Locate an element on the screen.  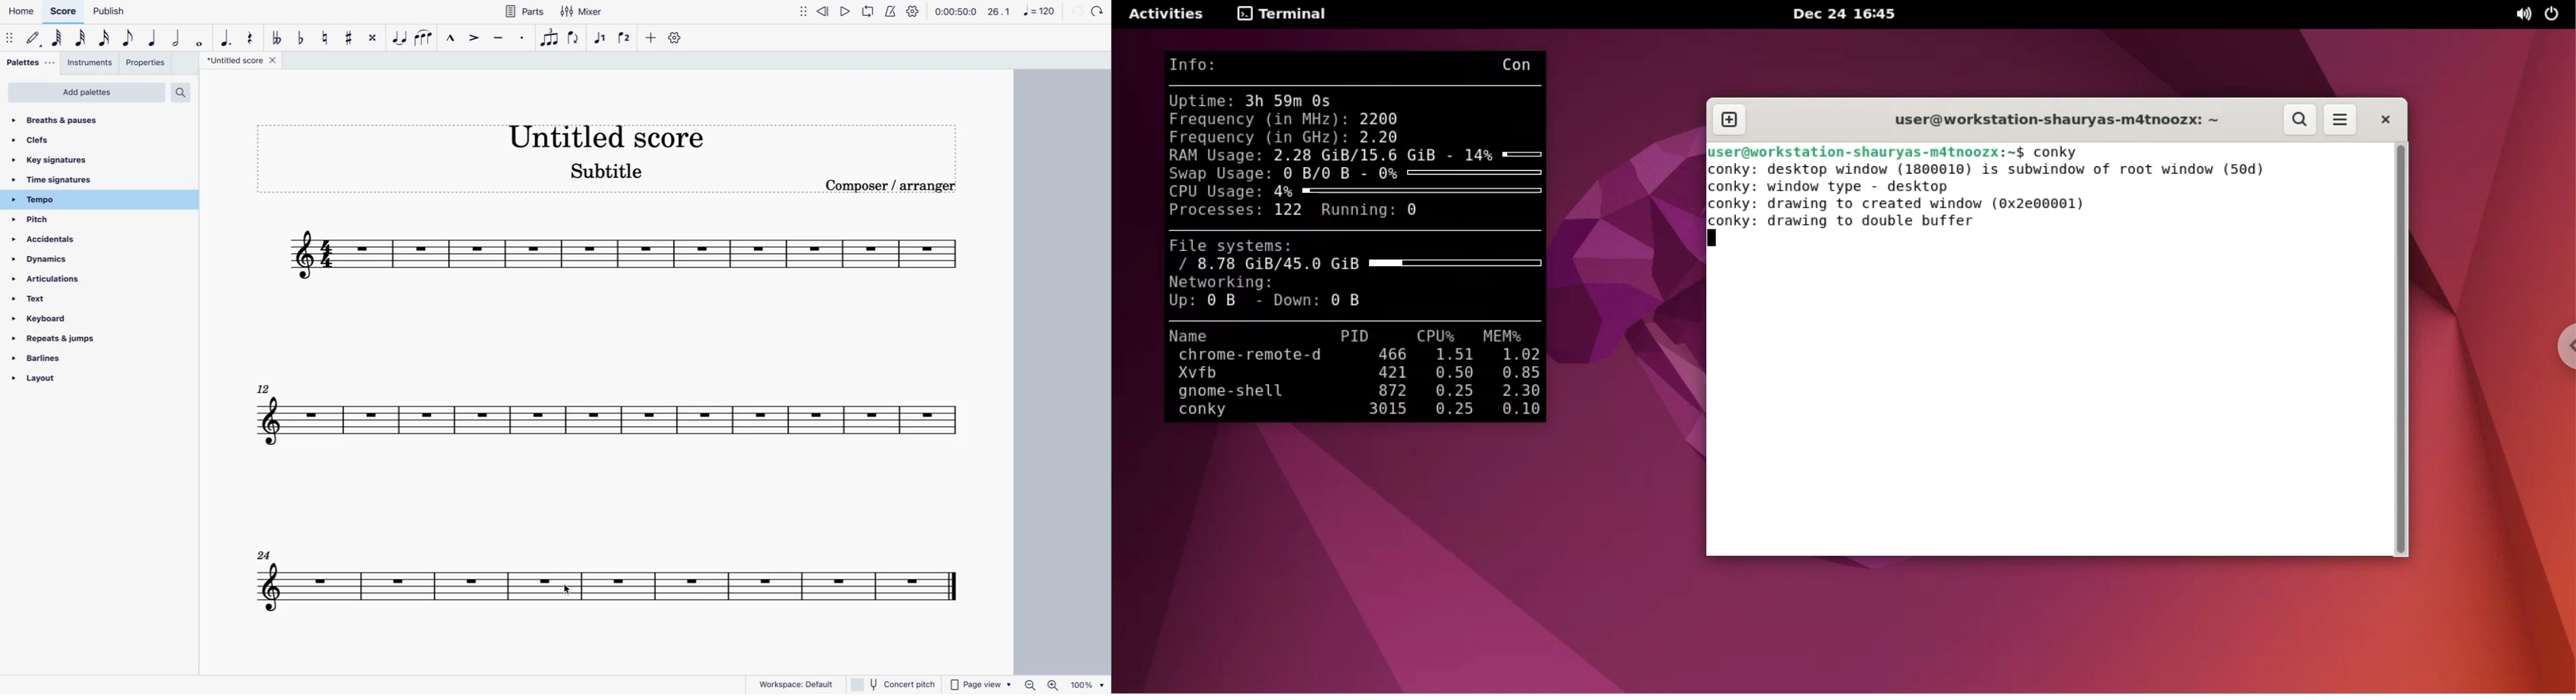
dynamics is located at coordinates (48, 260).